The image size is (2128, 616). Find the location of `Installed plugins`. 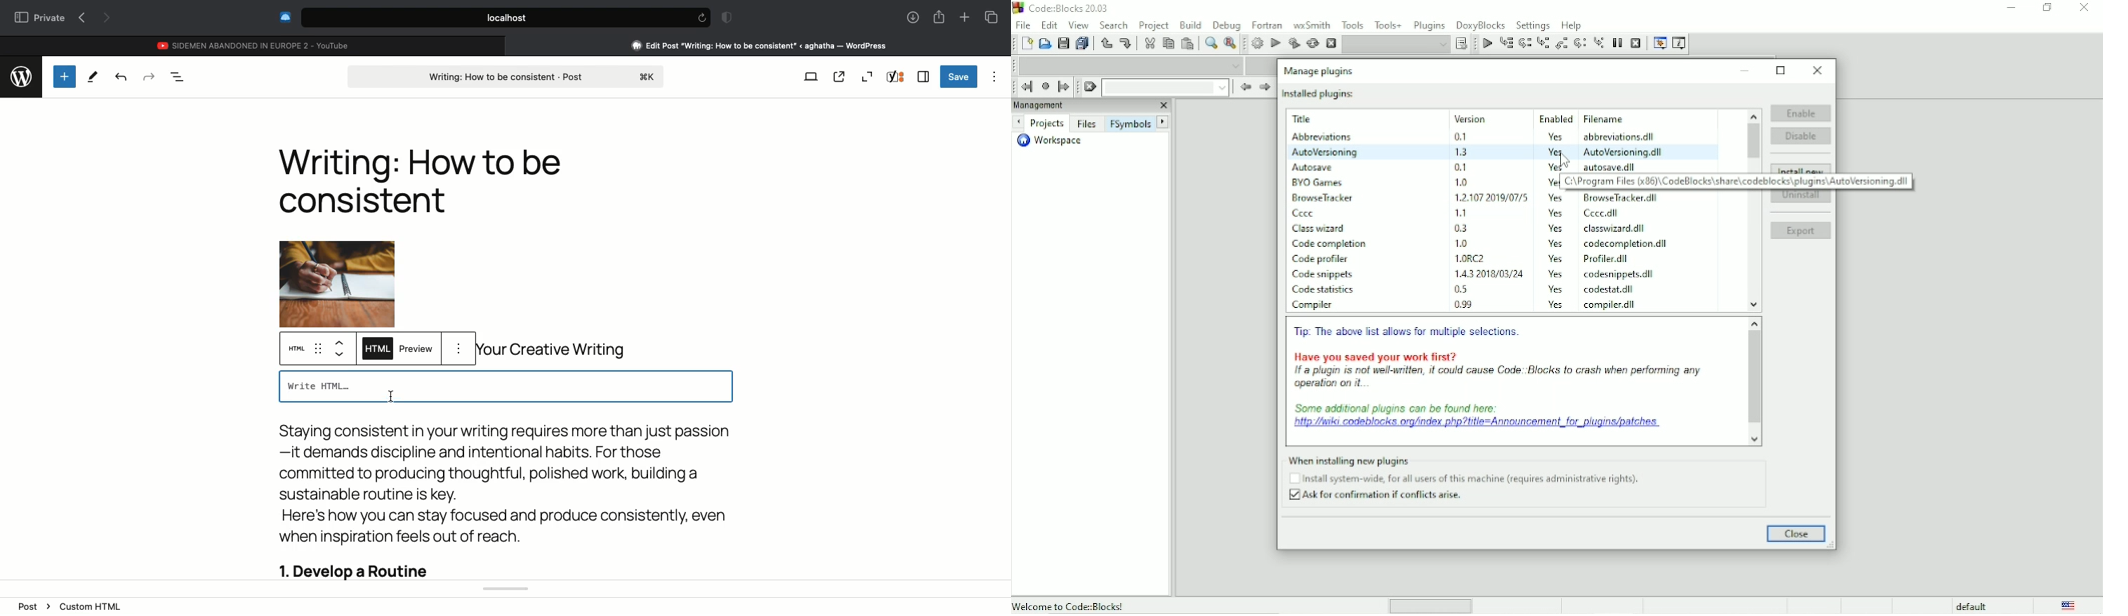

Installed plugins is located at coordinates (1318, 93).